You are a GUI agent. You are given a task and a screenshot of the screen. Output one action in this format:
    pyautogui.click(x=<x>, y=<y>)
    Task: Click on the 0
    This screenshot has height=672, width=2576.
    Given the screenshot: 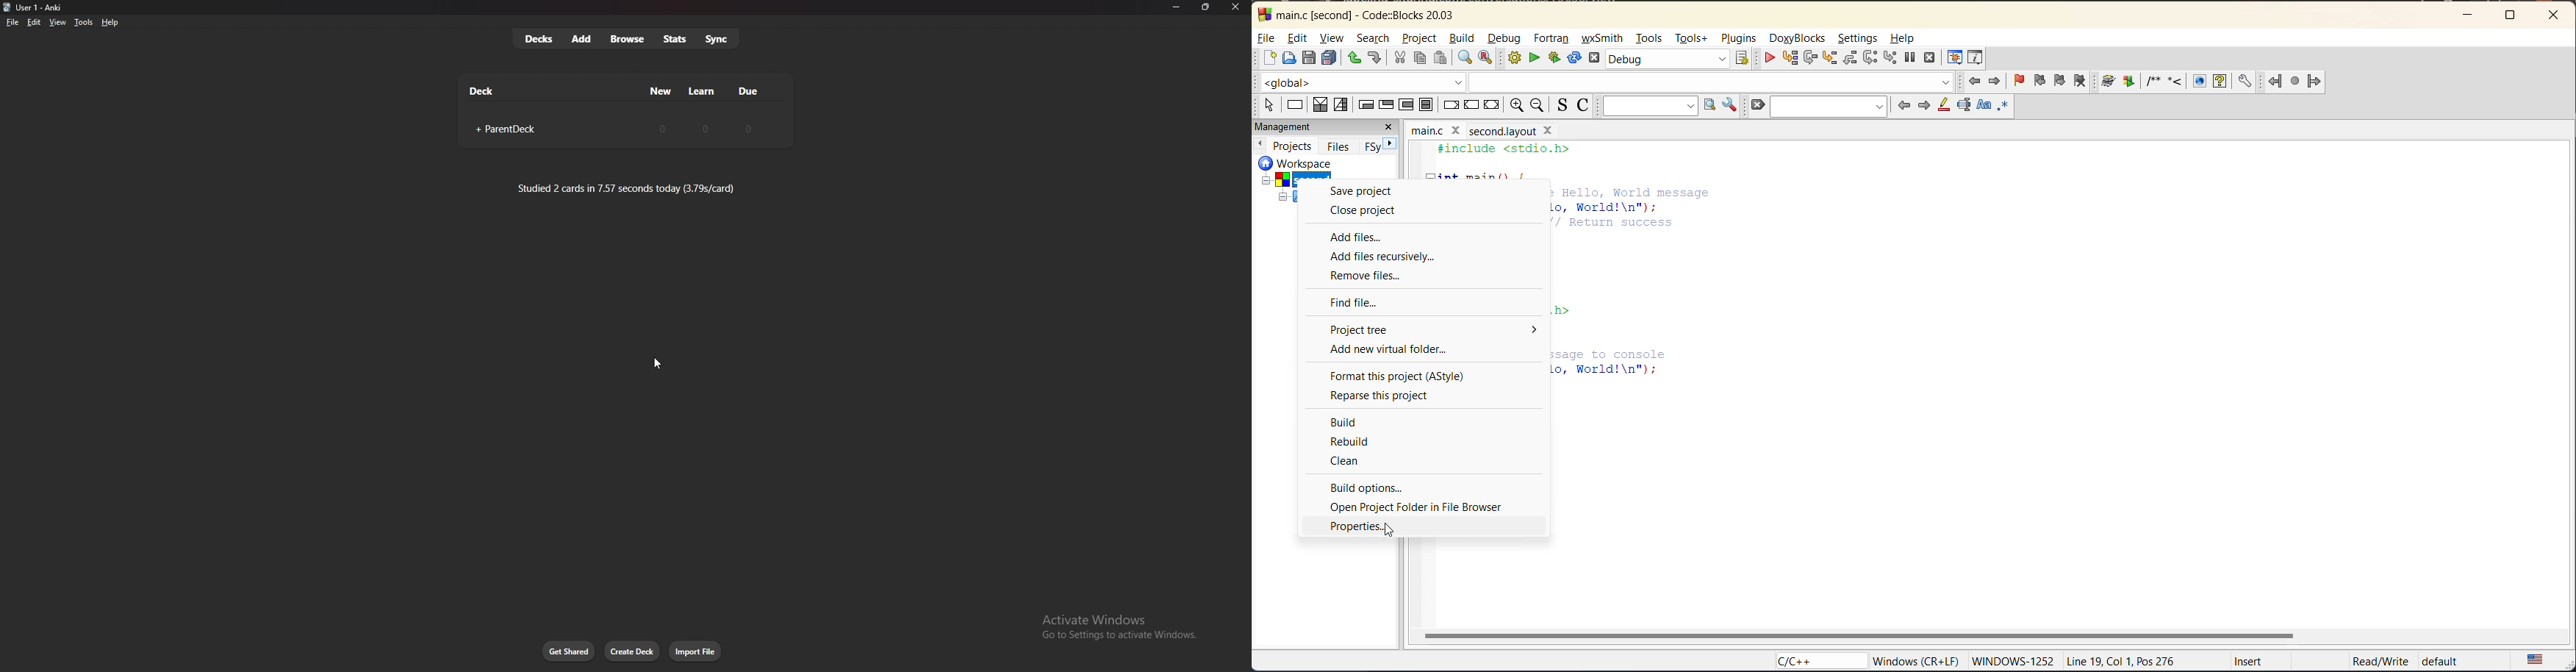 What is the action you would take?
    pyautogui.click(x=747, y=129)
    